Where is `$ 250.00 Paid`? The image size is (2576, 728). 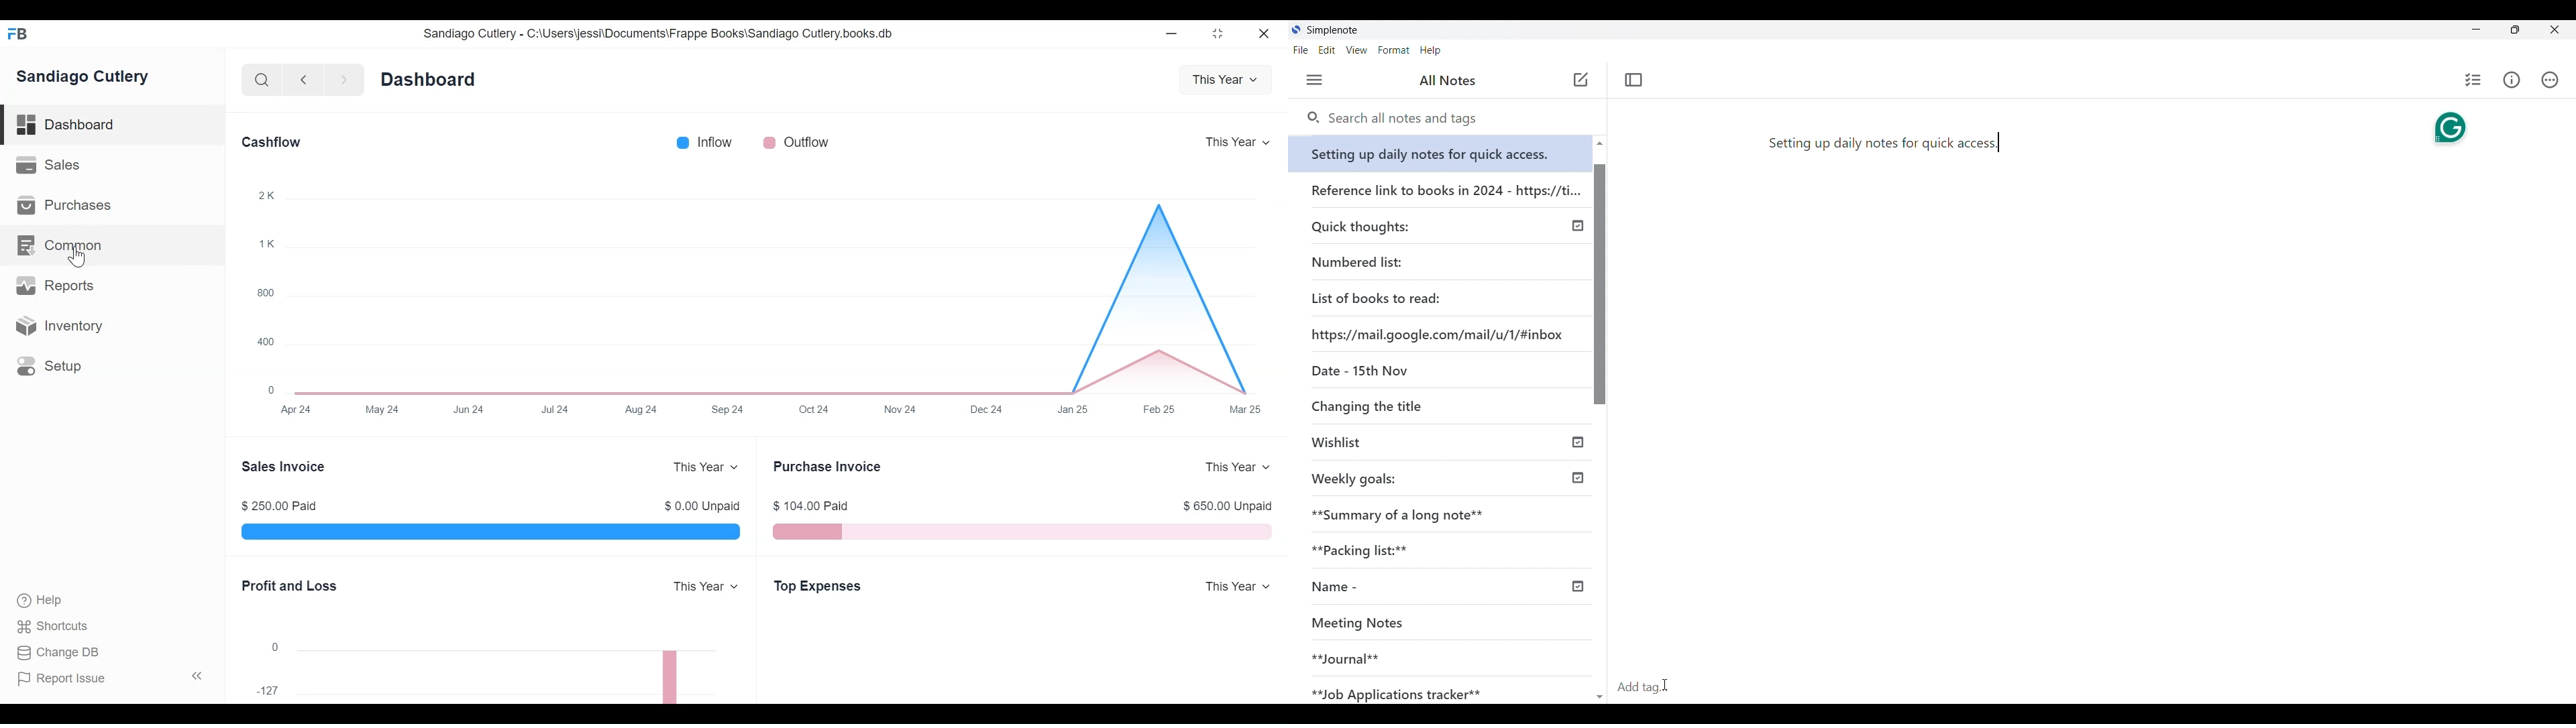 $ 250.00 Paid is located at coordinates (280, 505).